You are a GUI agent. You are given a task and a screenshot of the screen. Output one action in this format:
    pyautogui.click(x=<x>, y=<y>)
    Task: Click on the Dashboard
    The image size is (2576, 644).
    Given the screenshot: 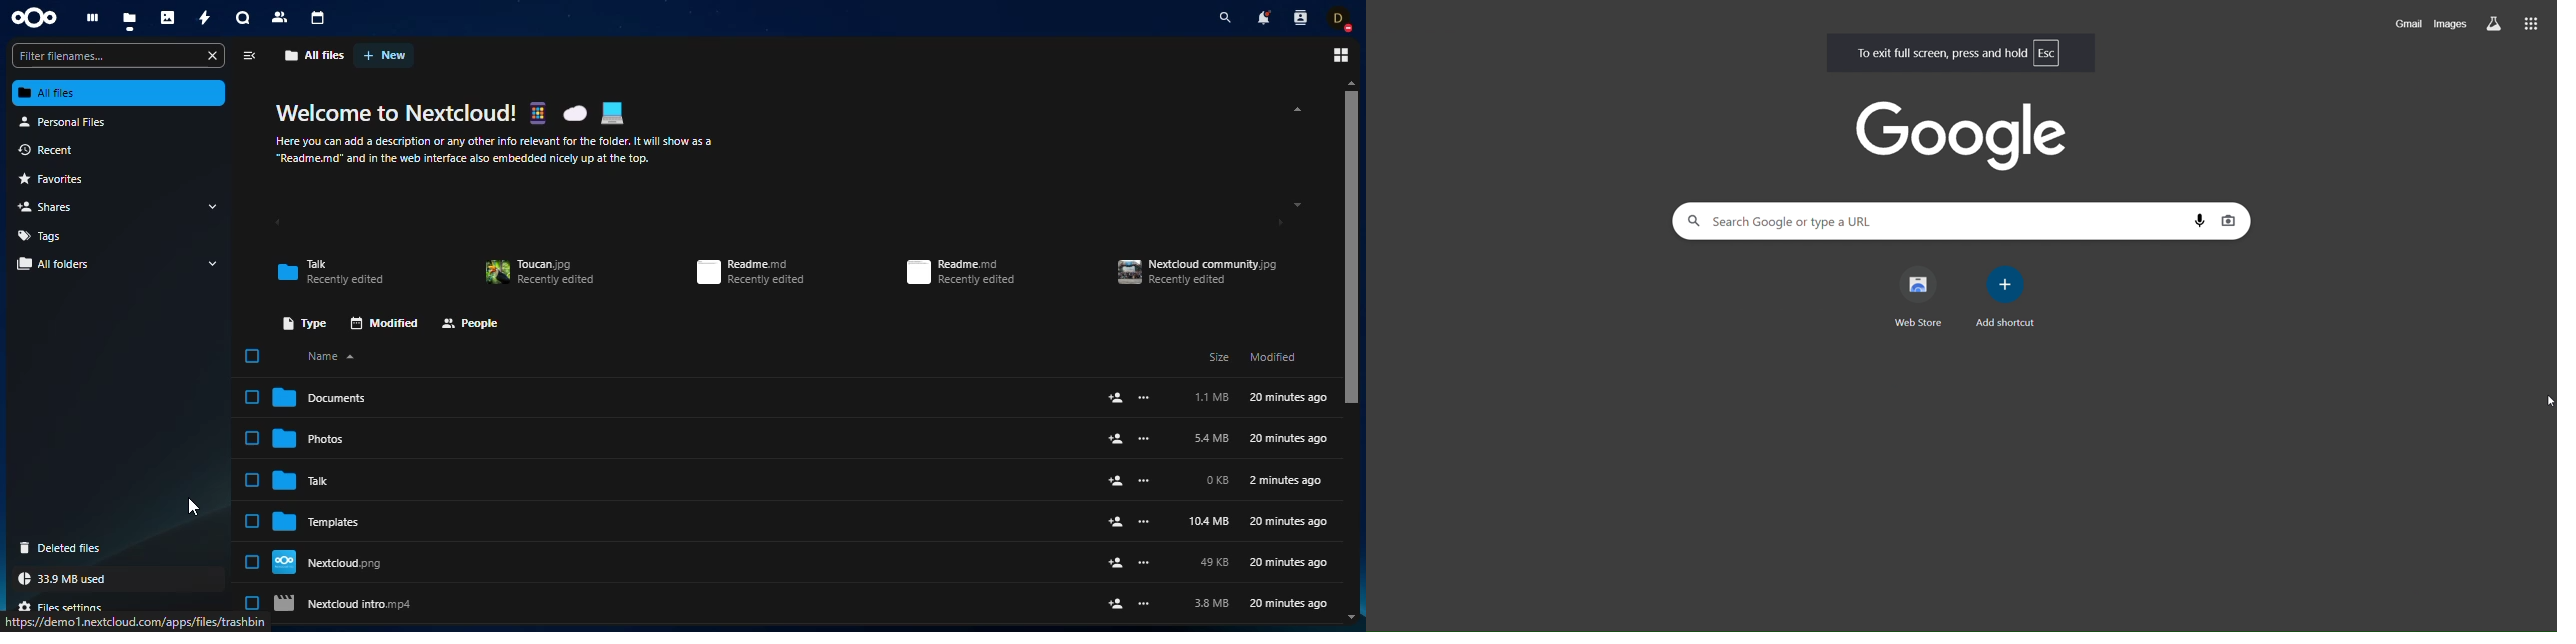 What is the action you would take?
    pyautogui.click(x=91, y=18)
    